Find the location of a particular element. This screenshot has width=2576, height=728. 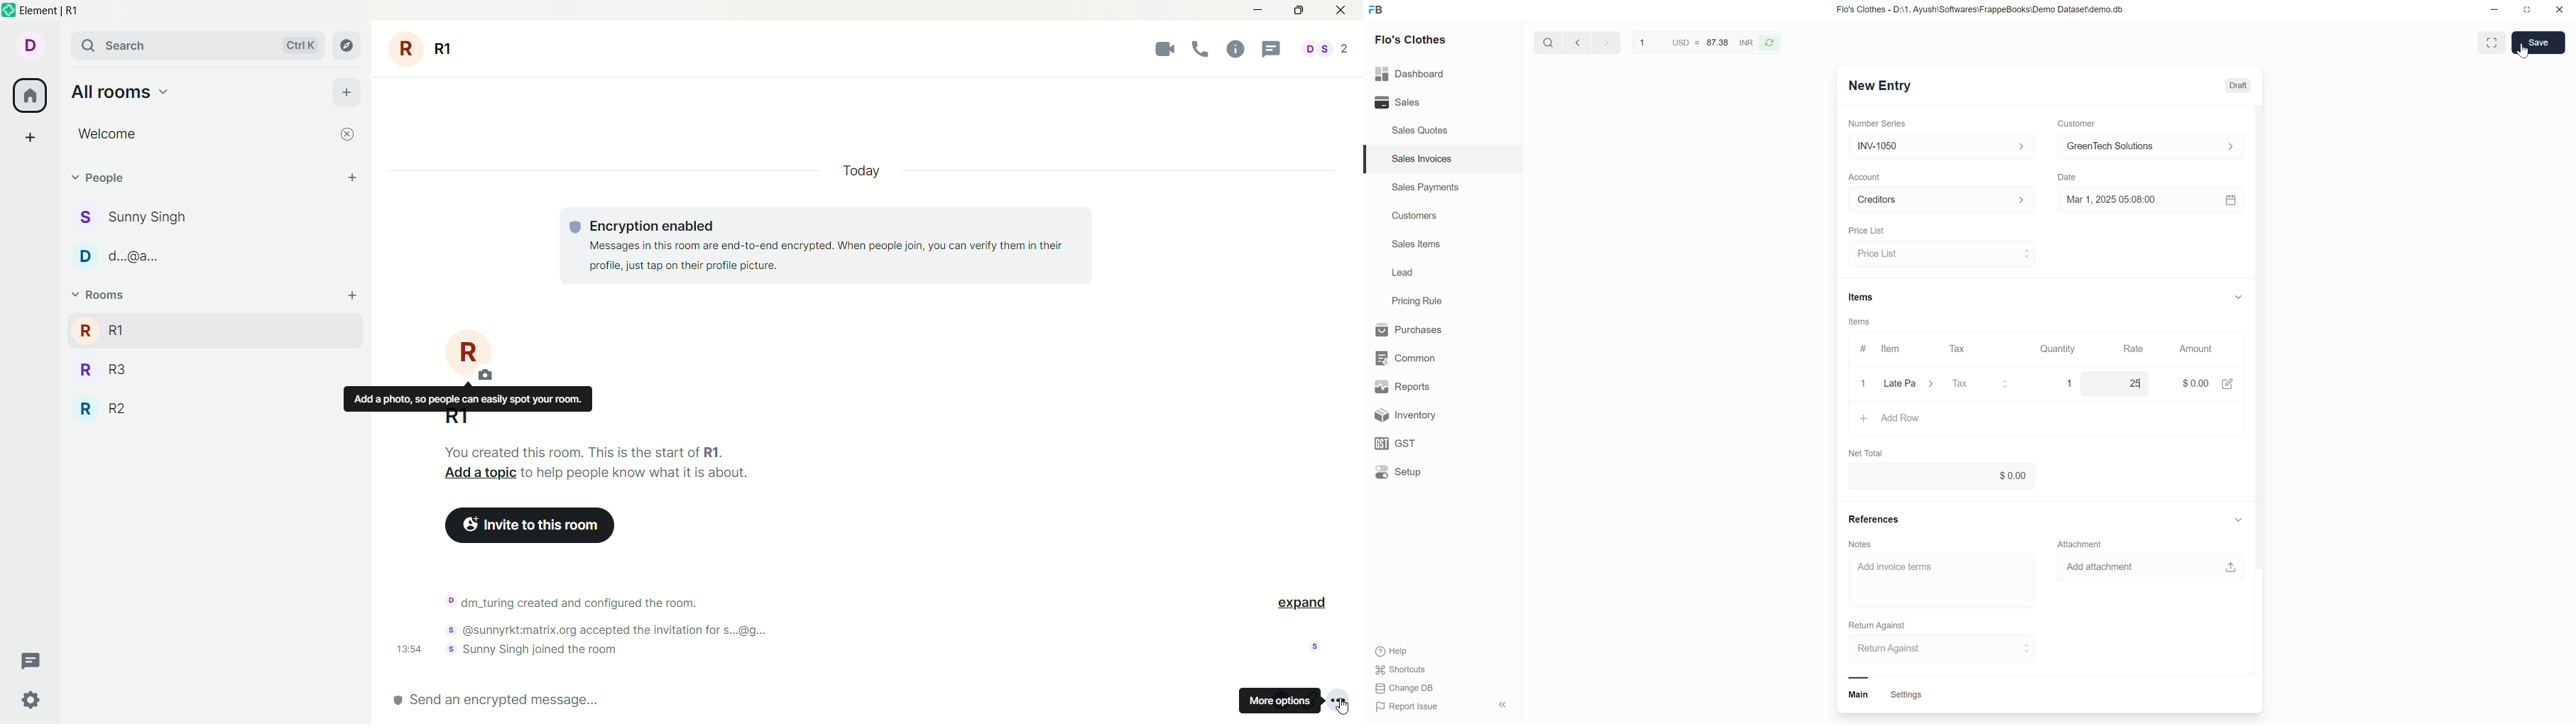

close  is located at coordinates (2561, 11).